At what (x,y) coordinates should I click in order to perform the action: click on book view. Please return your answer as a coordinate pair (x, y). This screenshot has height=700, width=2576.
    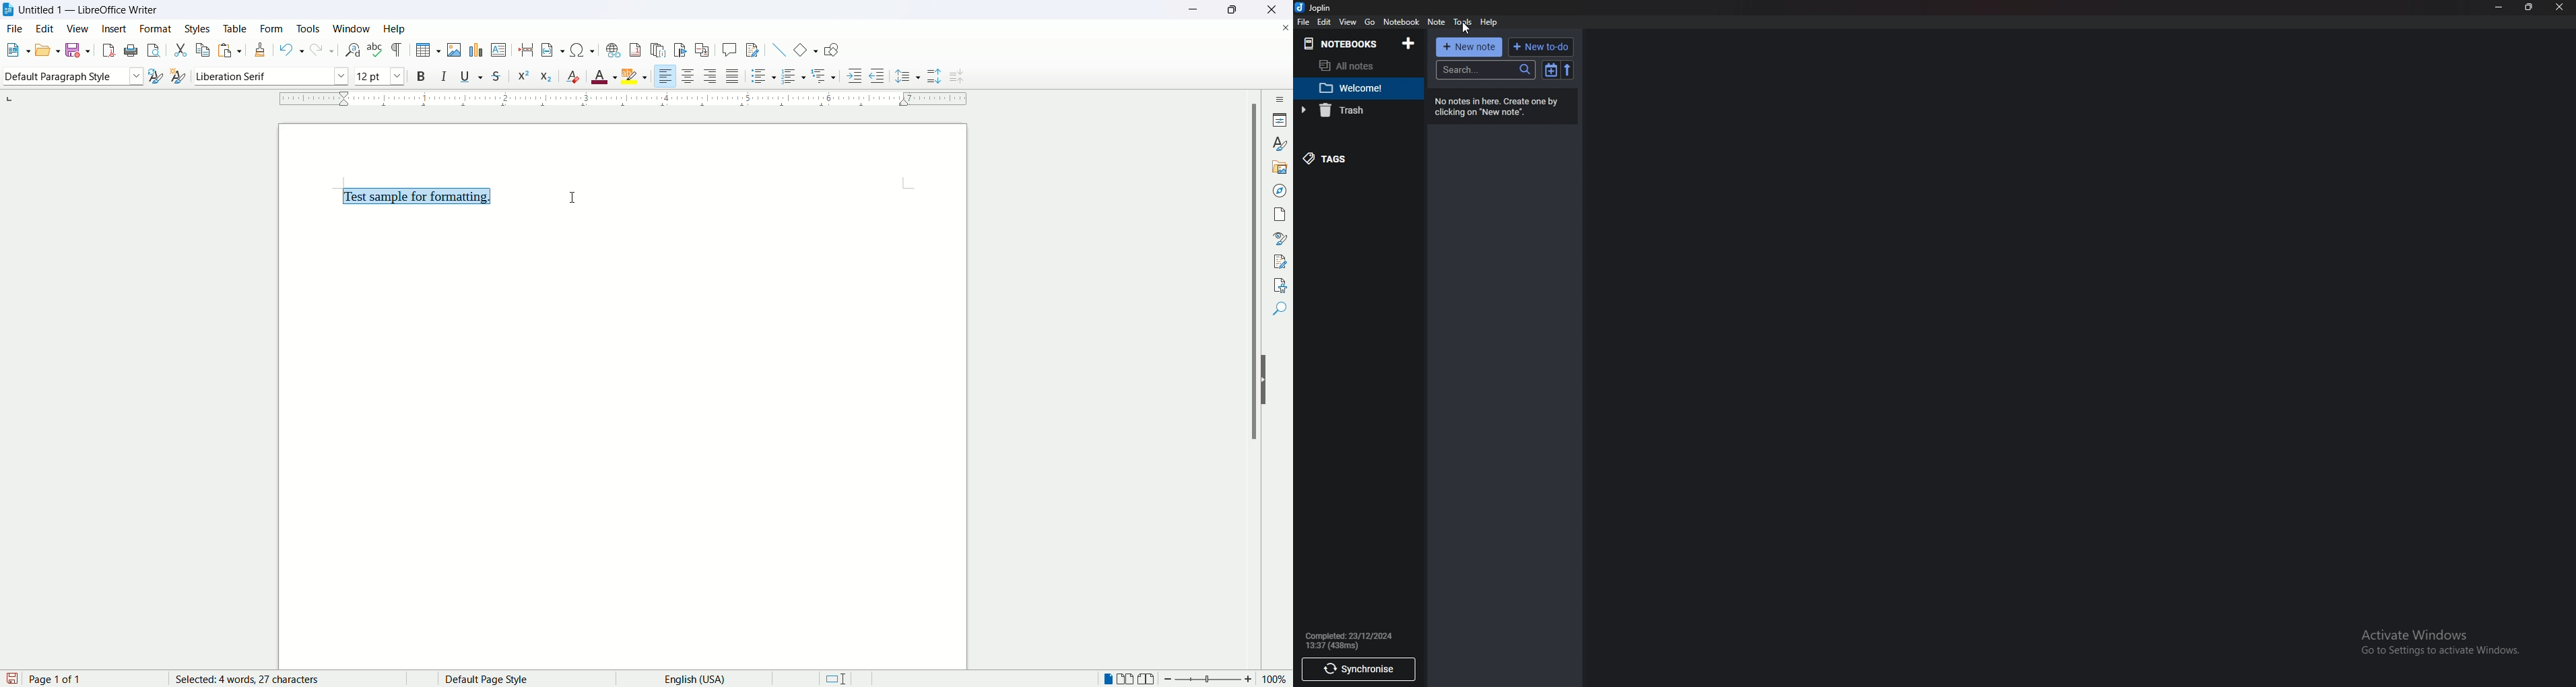
    Looking at the image, I should click on (1148, 678).